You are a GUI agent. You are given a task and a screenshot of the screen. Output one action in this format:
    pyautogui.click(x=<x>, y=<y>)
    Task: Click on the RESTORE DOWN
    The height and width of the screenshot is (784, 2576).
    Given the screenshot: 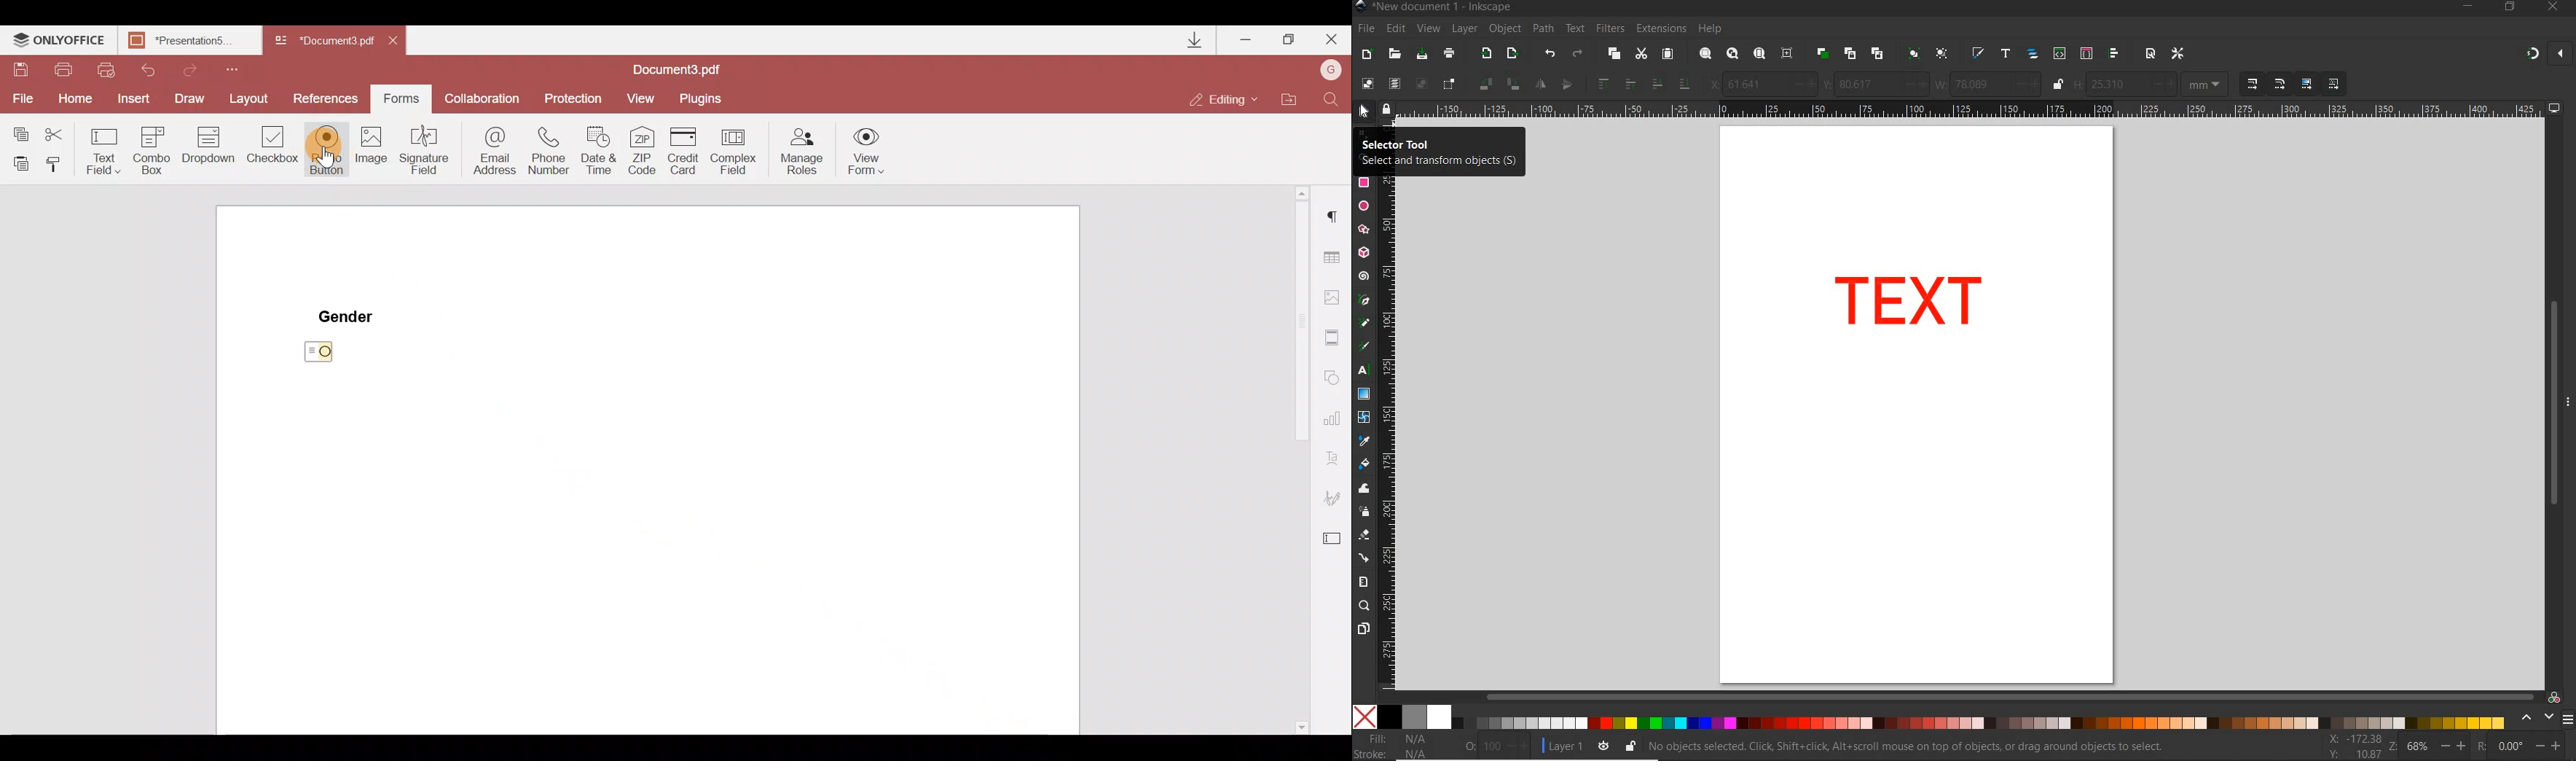 What is the action you would take?
    pyautogui.click(x=2509, y=7)
    